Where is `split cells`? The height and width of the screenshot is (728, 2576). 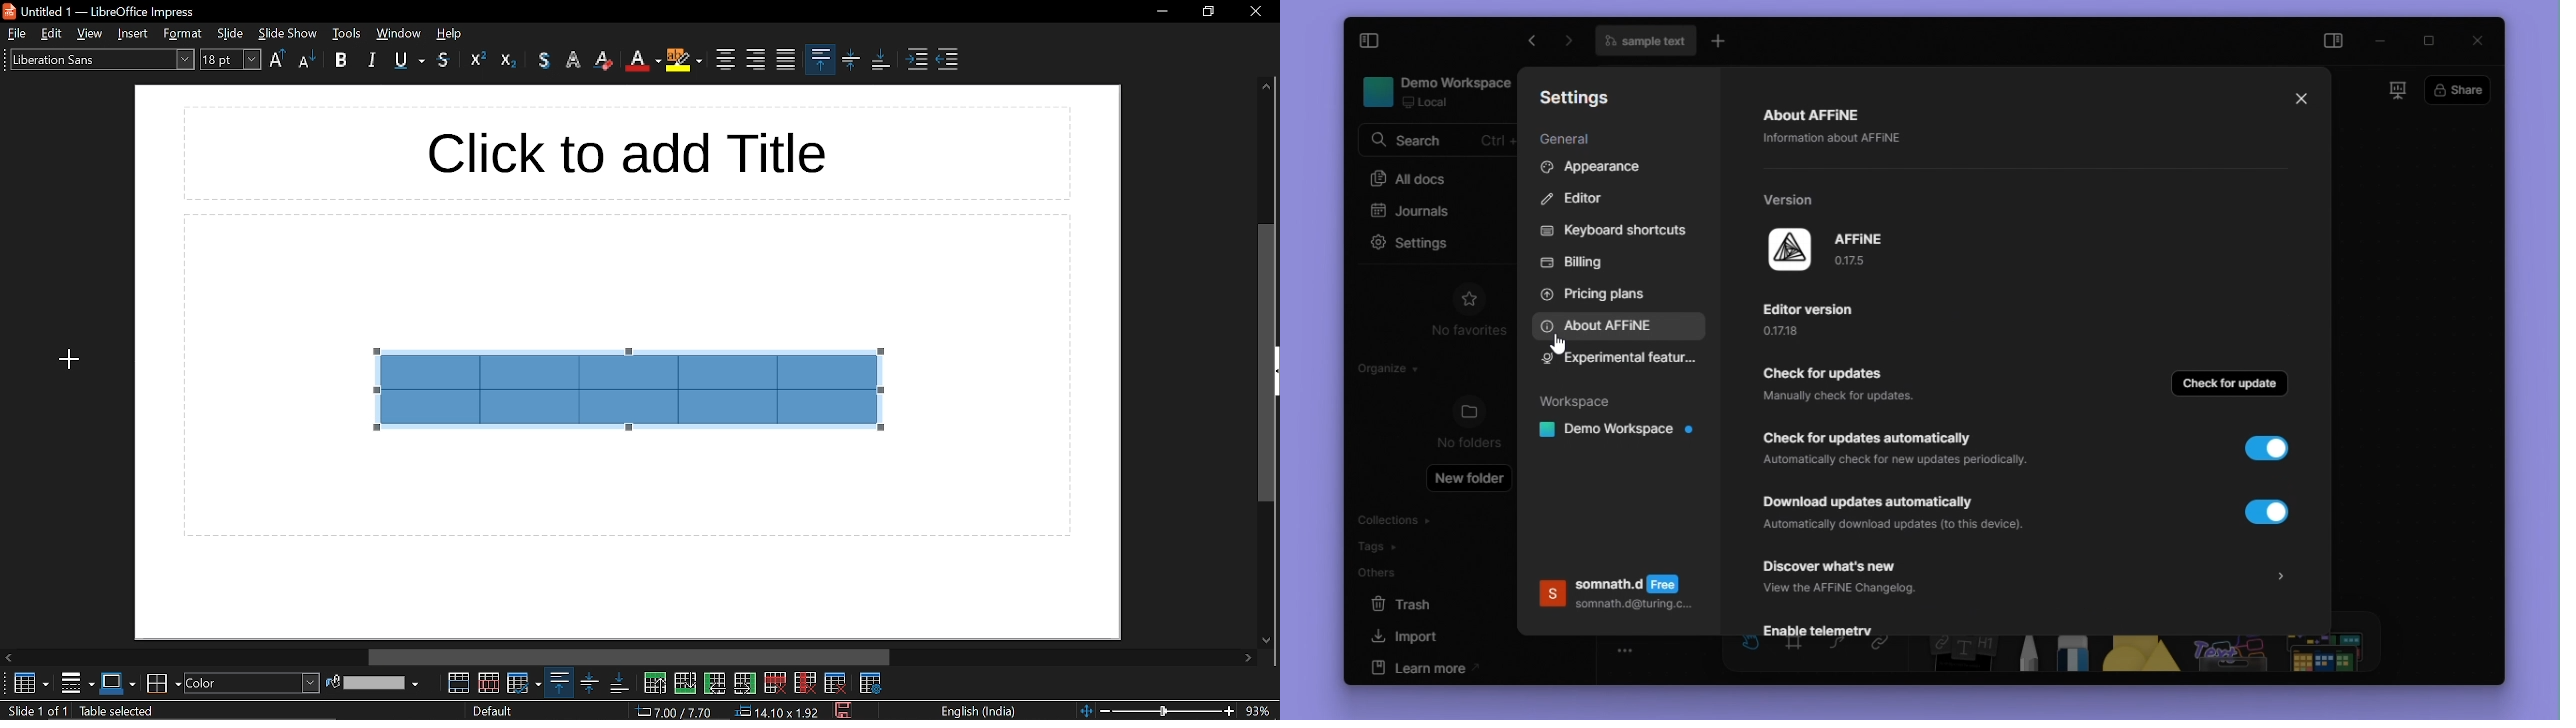 split cells is located at coordinates (489, 683).